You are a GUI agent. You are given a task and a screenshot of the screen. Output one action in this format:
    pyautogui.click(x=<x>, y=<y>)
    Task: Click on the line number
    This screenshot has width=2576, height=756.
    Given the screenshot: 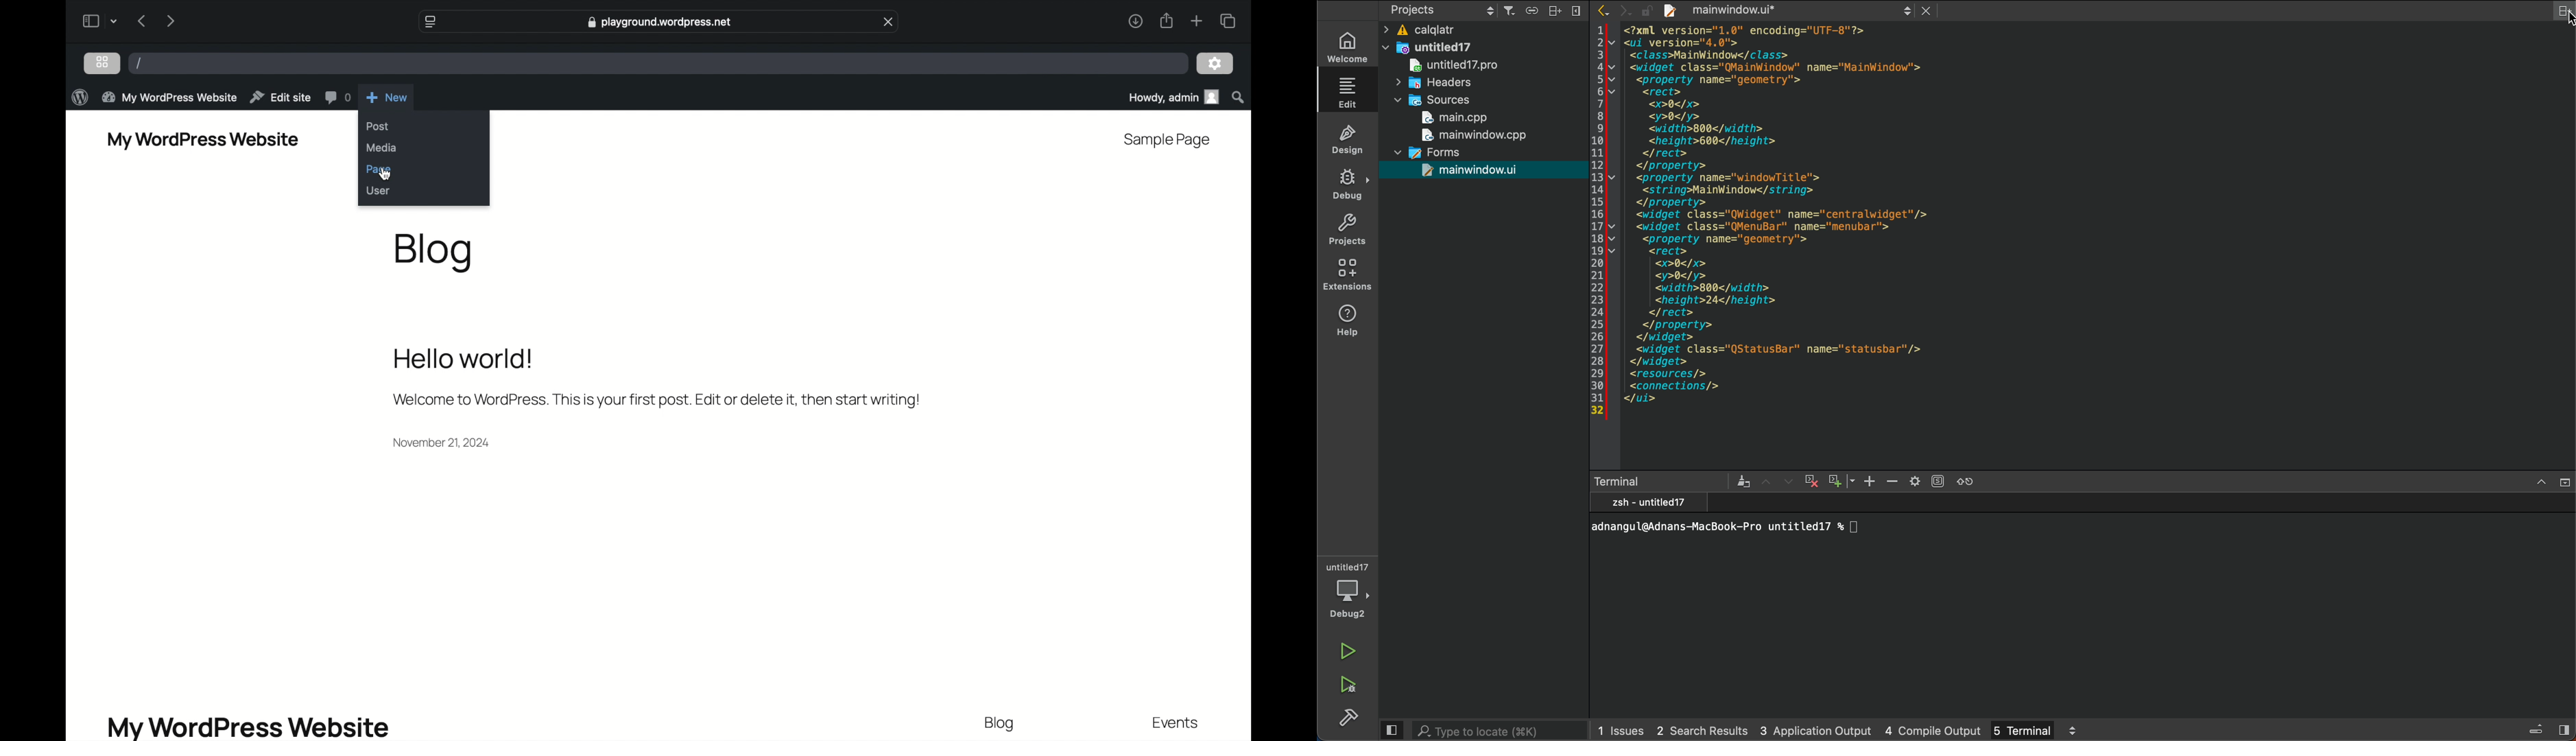 What is the action you would take?
    pyautogui.click(x=1598, y=224)
    